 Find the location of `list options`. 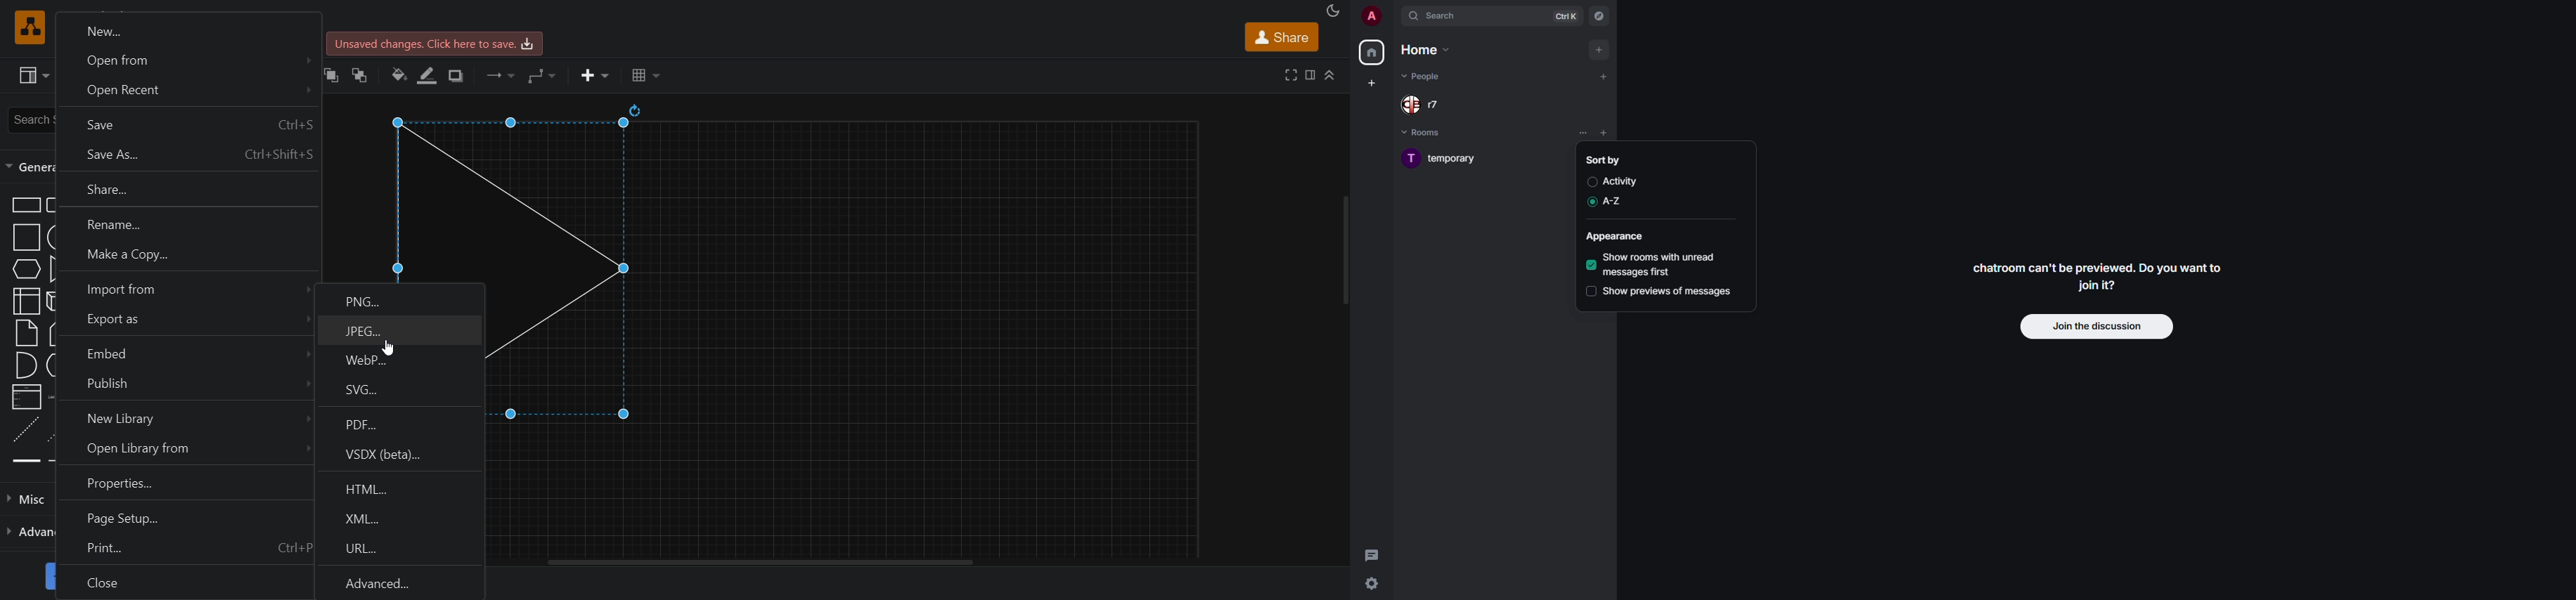

list options is located at coordinates (1624, 133).